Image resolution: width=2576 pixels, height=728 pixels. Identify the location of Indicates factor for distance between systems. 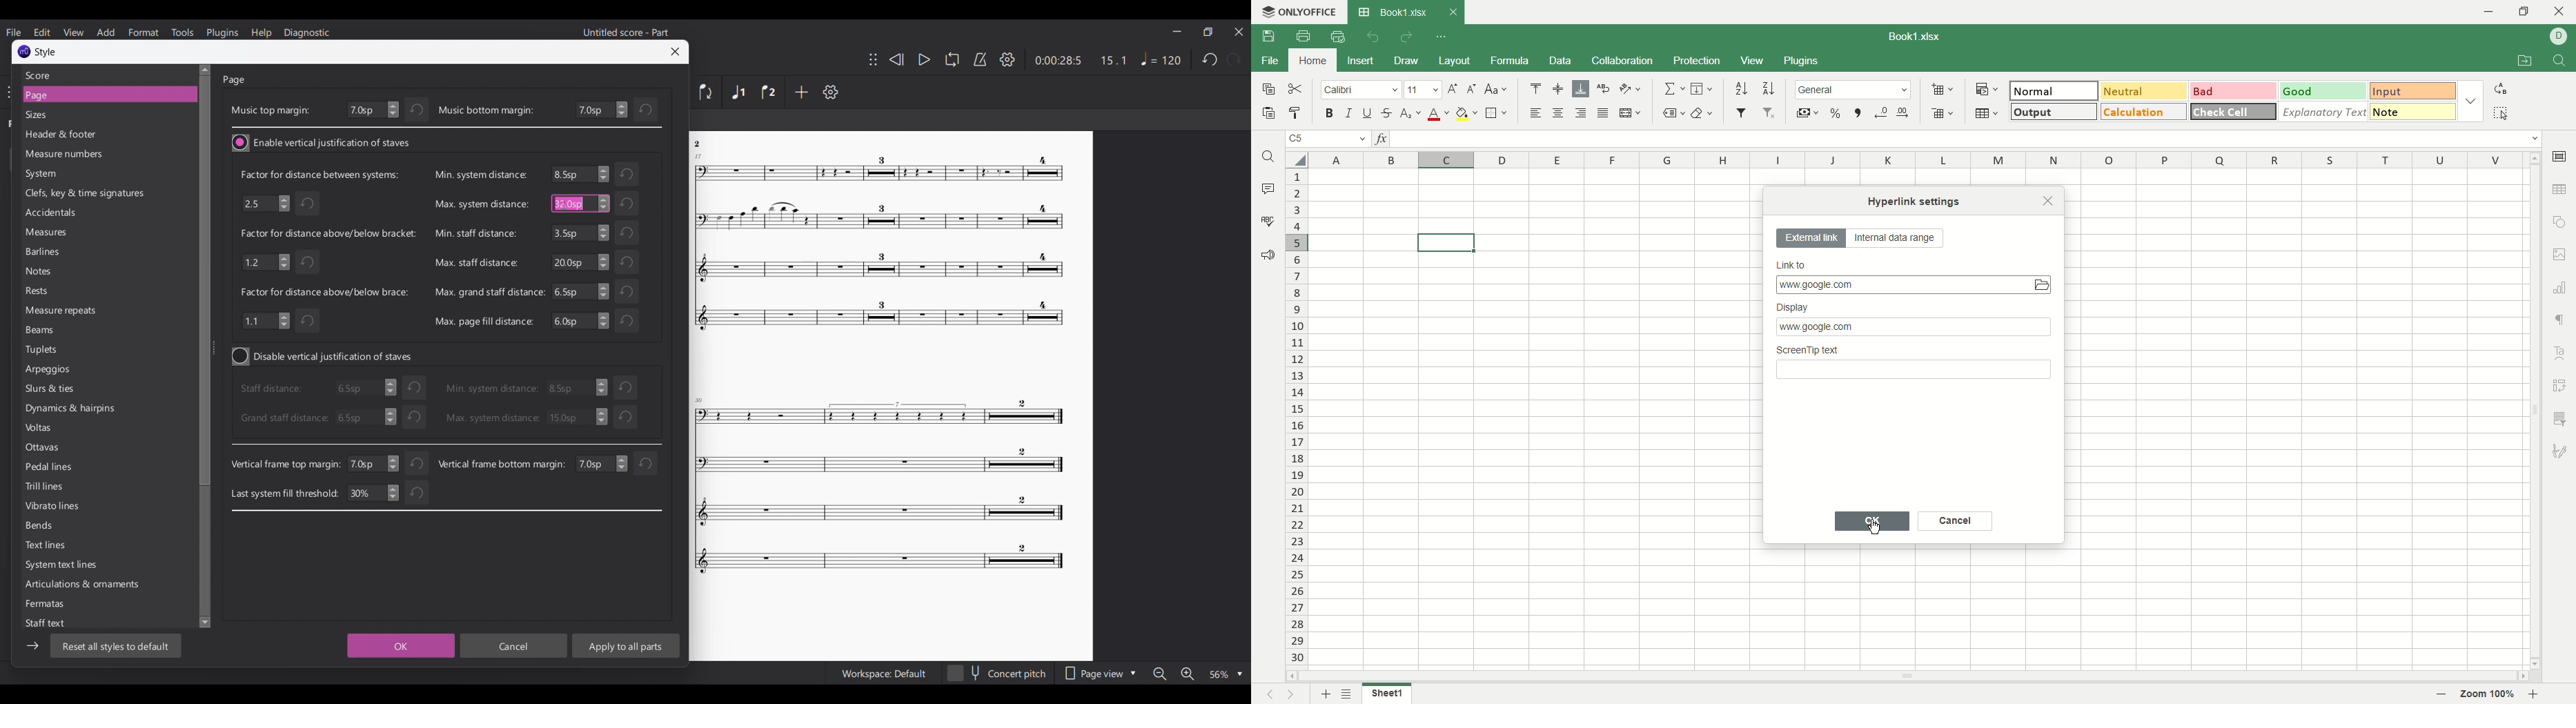
(319, 174).